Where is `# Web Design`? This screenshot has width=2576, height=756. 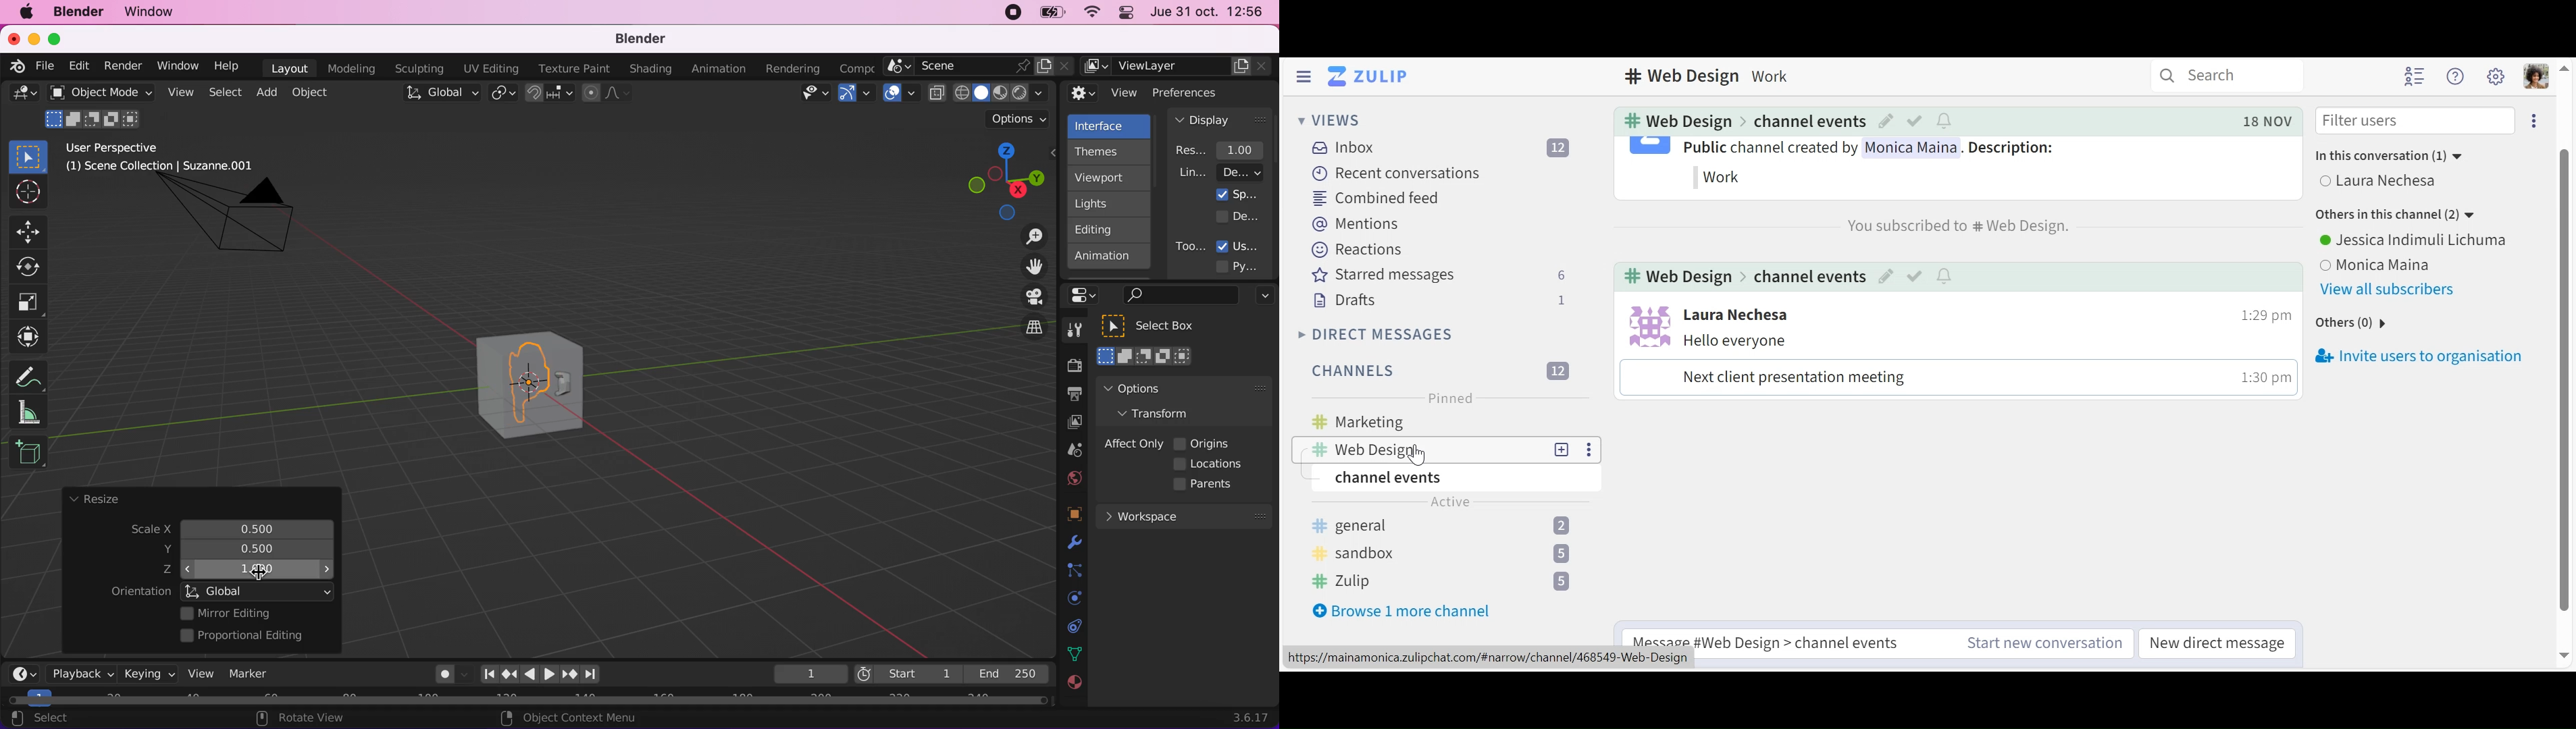
# Web Design is located at coordinates (1676, 121).